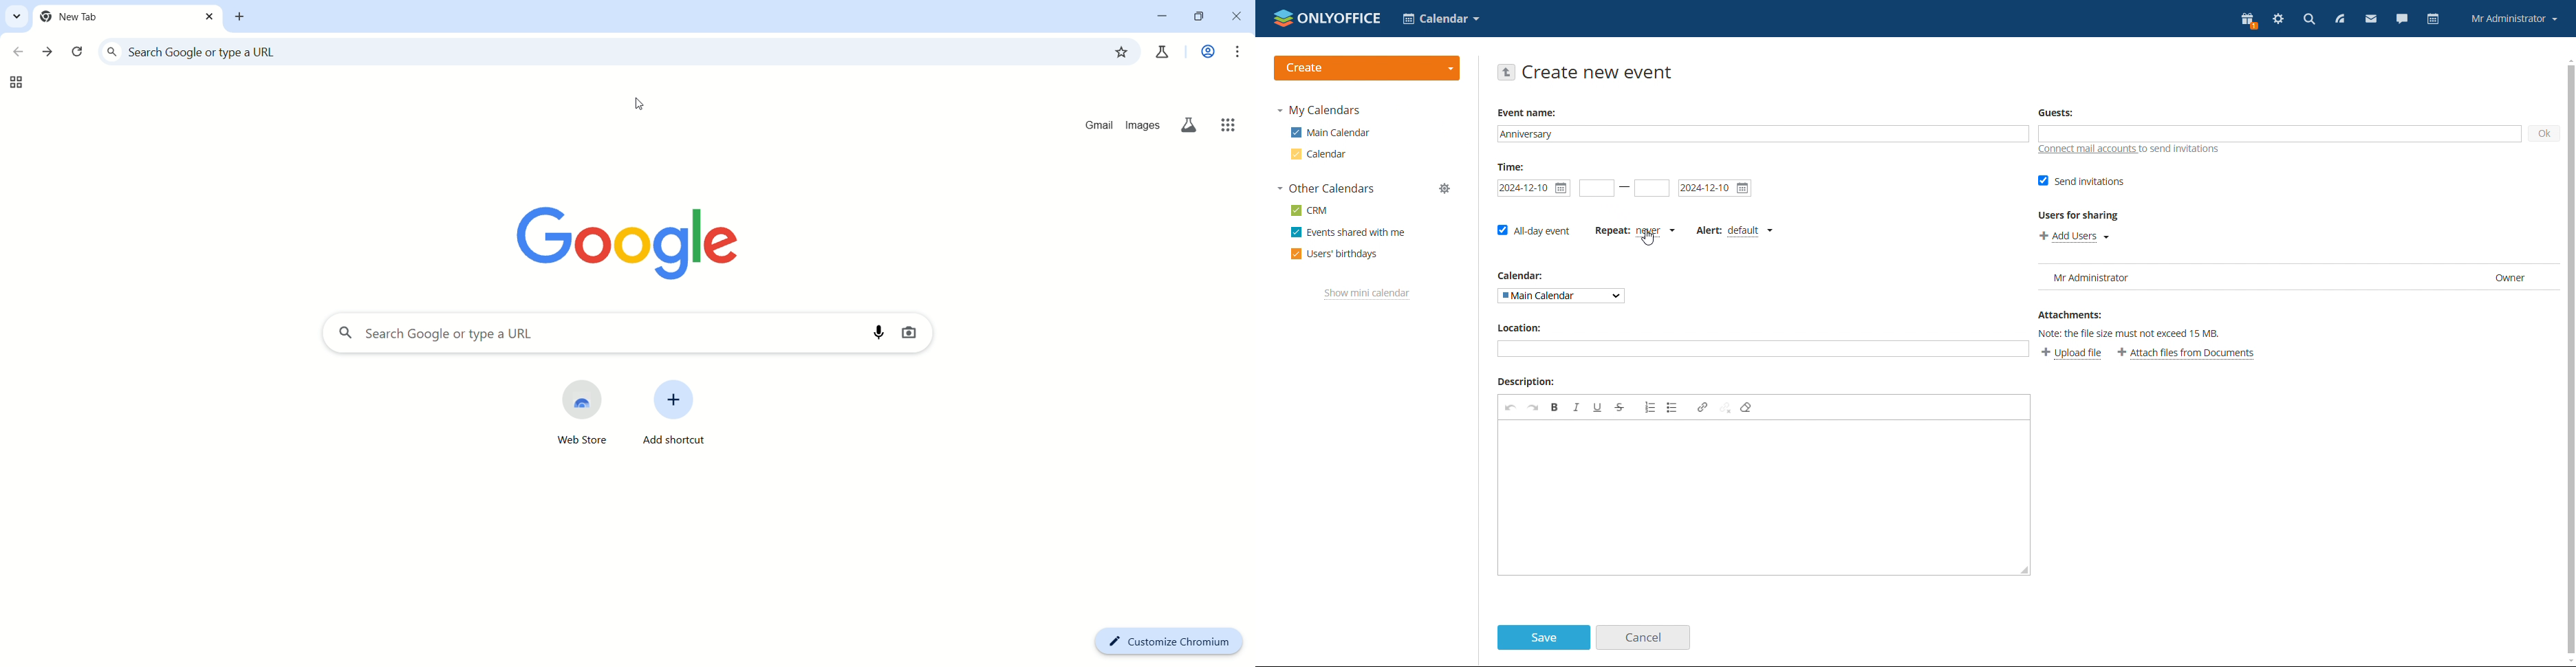  What do you see at coordinates (2297, 276) in the screenshot?
I see `user list` at bounding box center [2297, 276].